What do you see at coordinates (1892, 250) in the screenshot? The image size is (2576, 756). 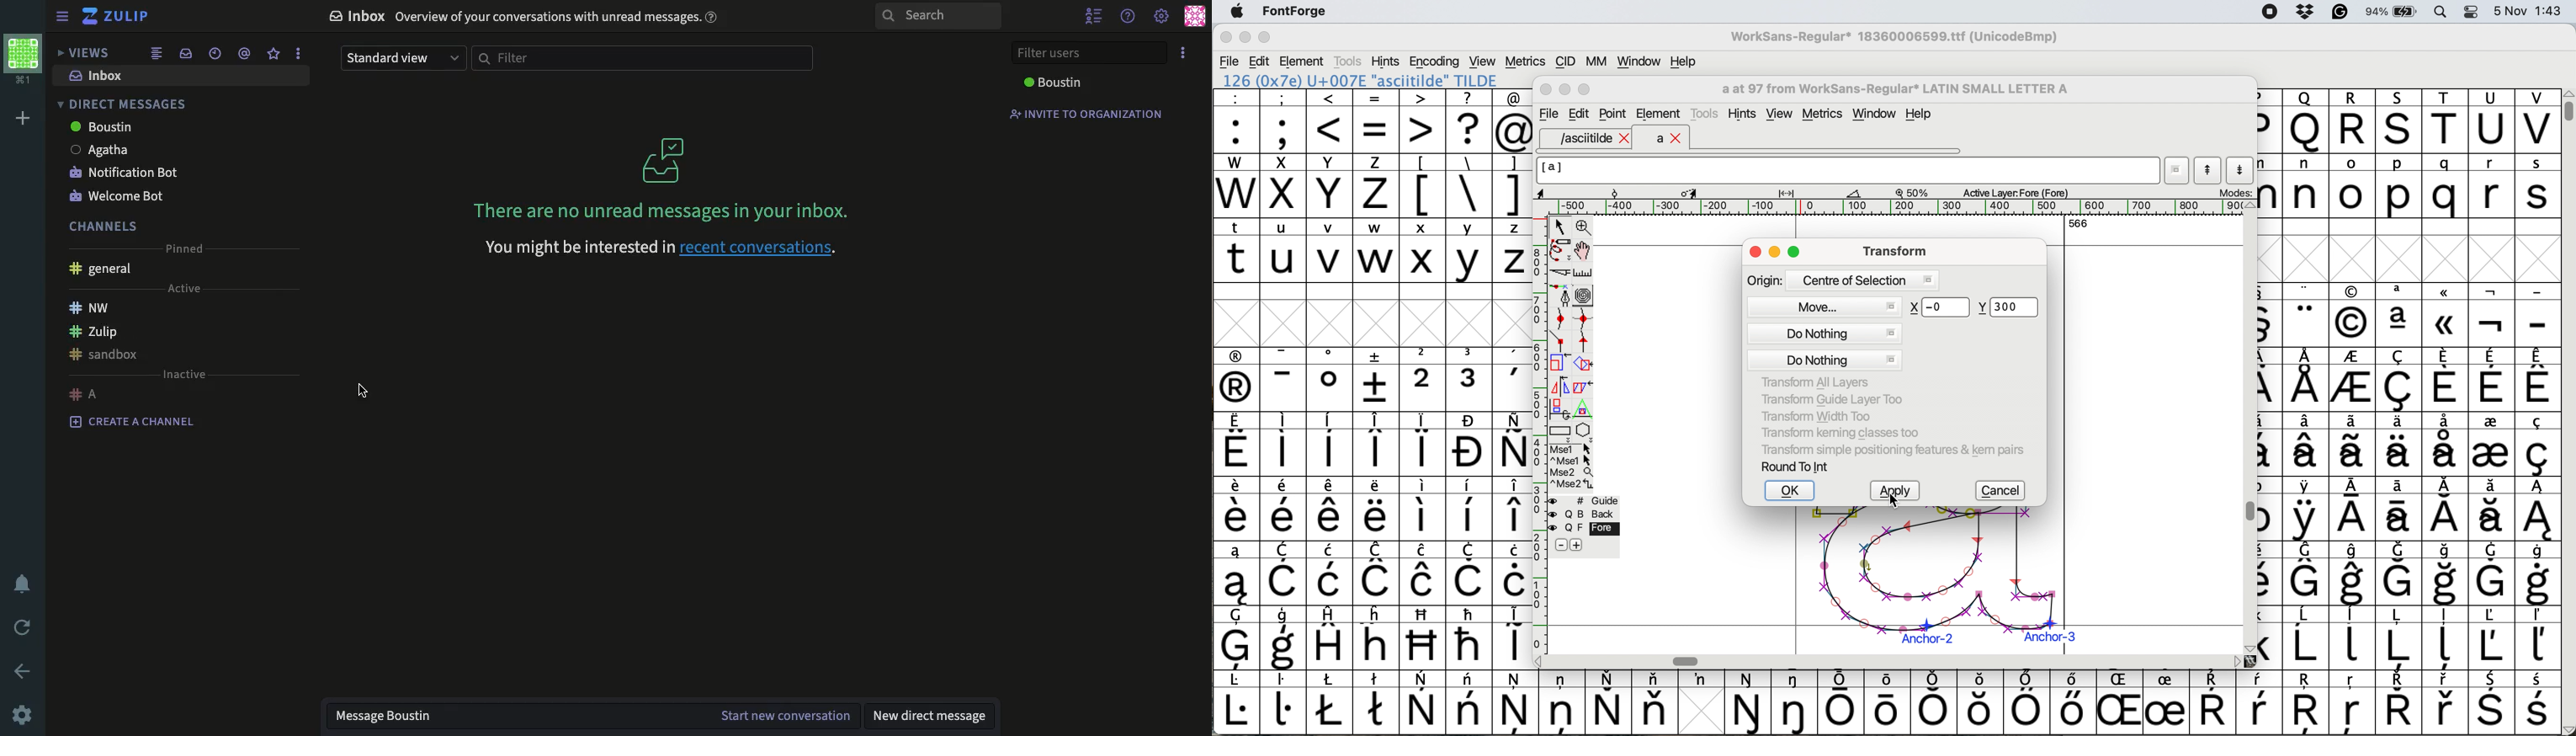 I see `transform` at bounding box center [1892, 250].